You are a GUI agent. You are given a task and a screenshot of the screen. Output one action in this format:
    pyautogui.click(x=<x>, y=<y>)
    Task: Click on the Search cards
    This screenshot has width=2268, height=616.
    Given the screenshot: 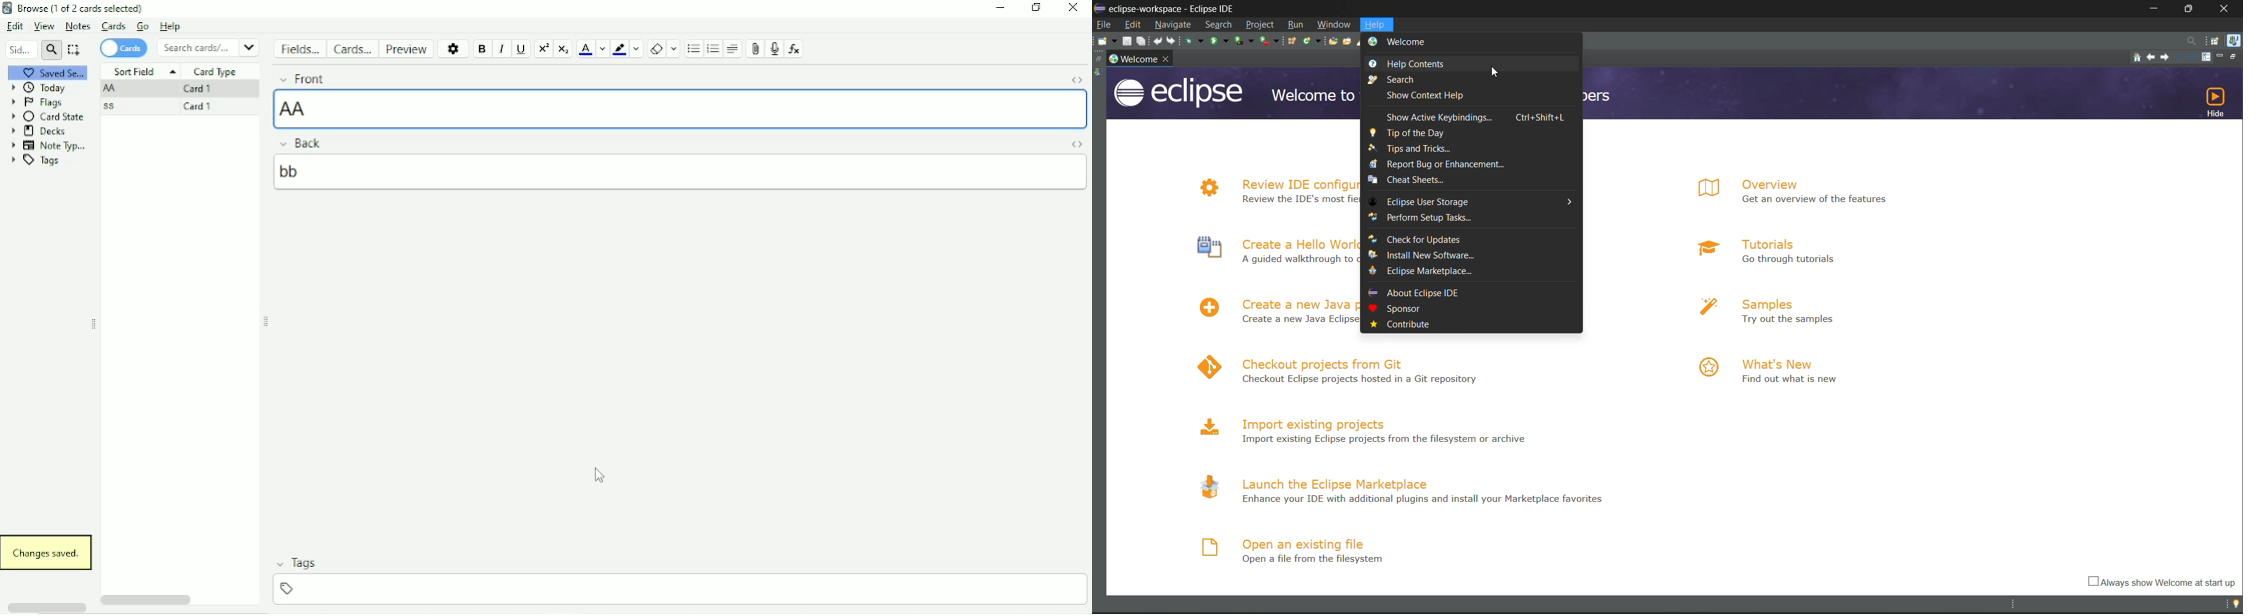 What is the action you would take?
    pyautogui.click(x=209, y=47)
    